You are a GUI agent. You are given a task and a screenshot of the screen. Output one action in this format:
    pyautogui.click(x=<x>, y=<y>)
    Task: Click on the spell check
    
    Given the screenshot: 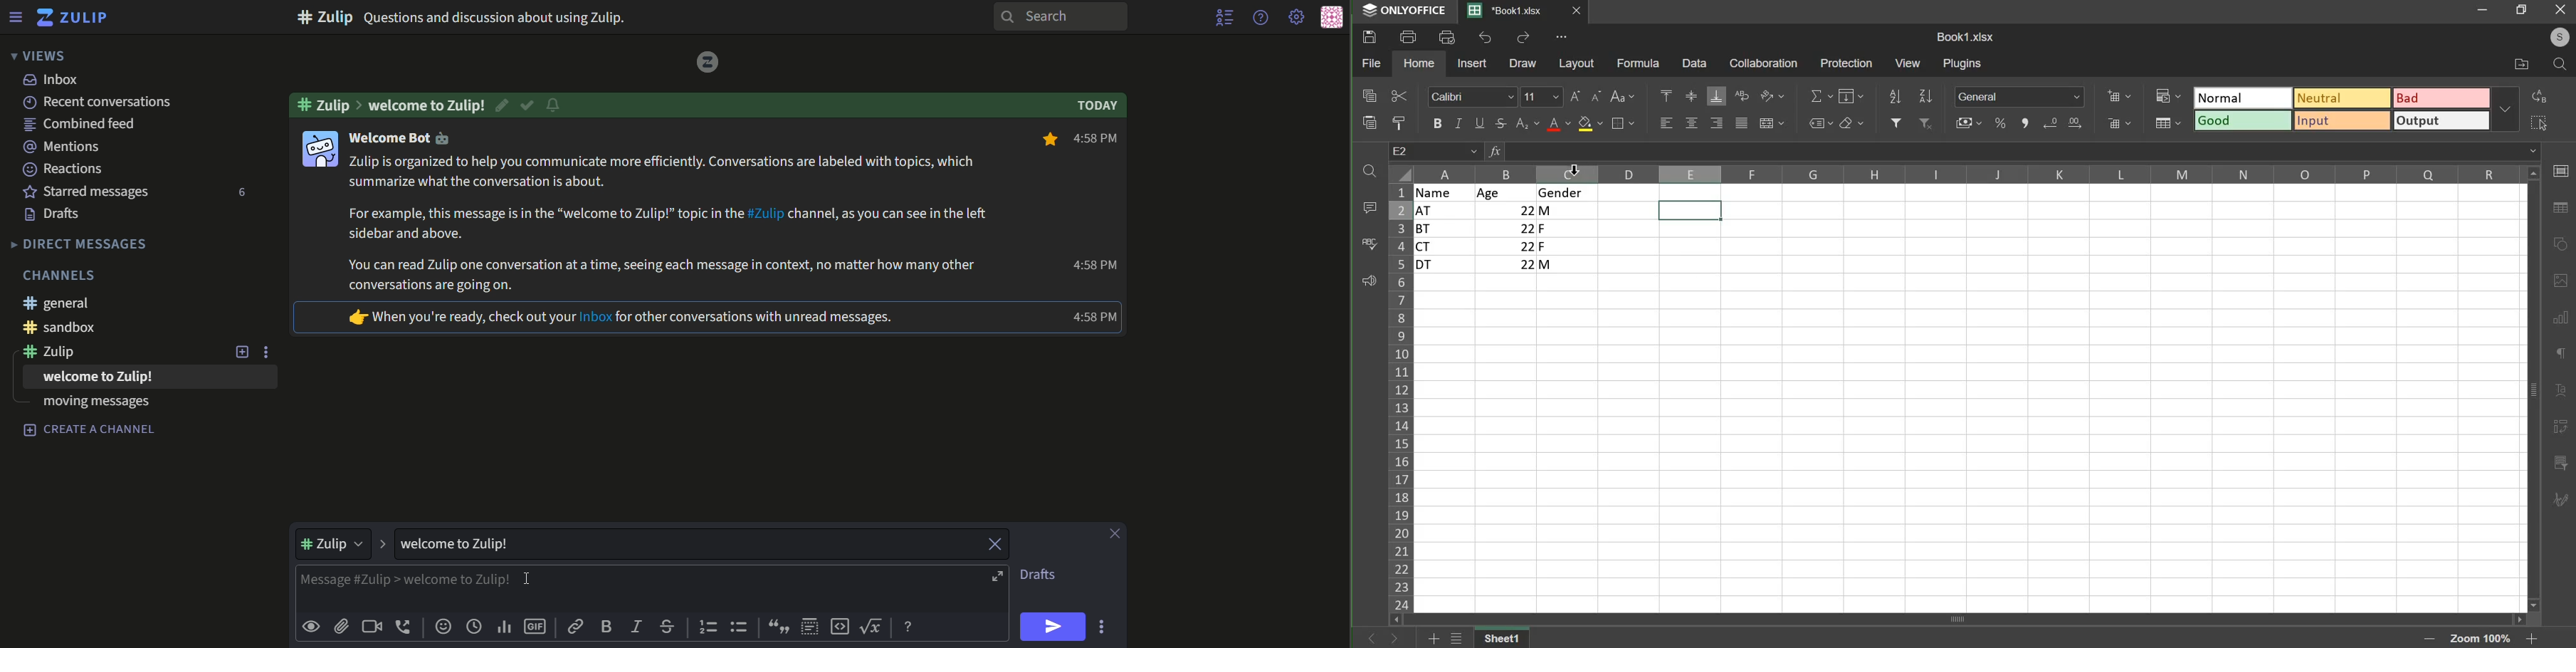 What is the action you would take?
    pyautogui.click(x=1367, y=243)
    